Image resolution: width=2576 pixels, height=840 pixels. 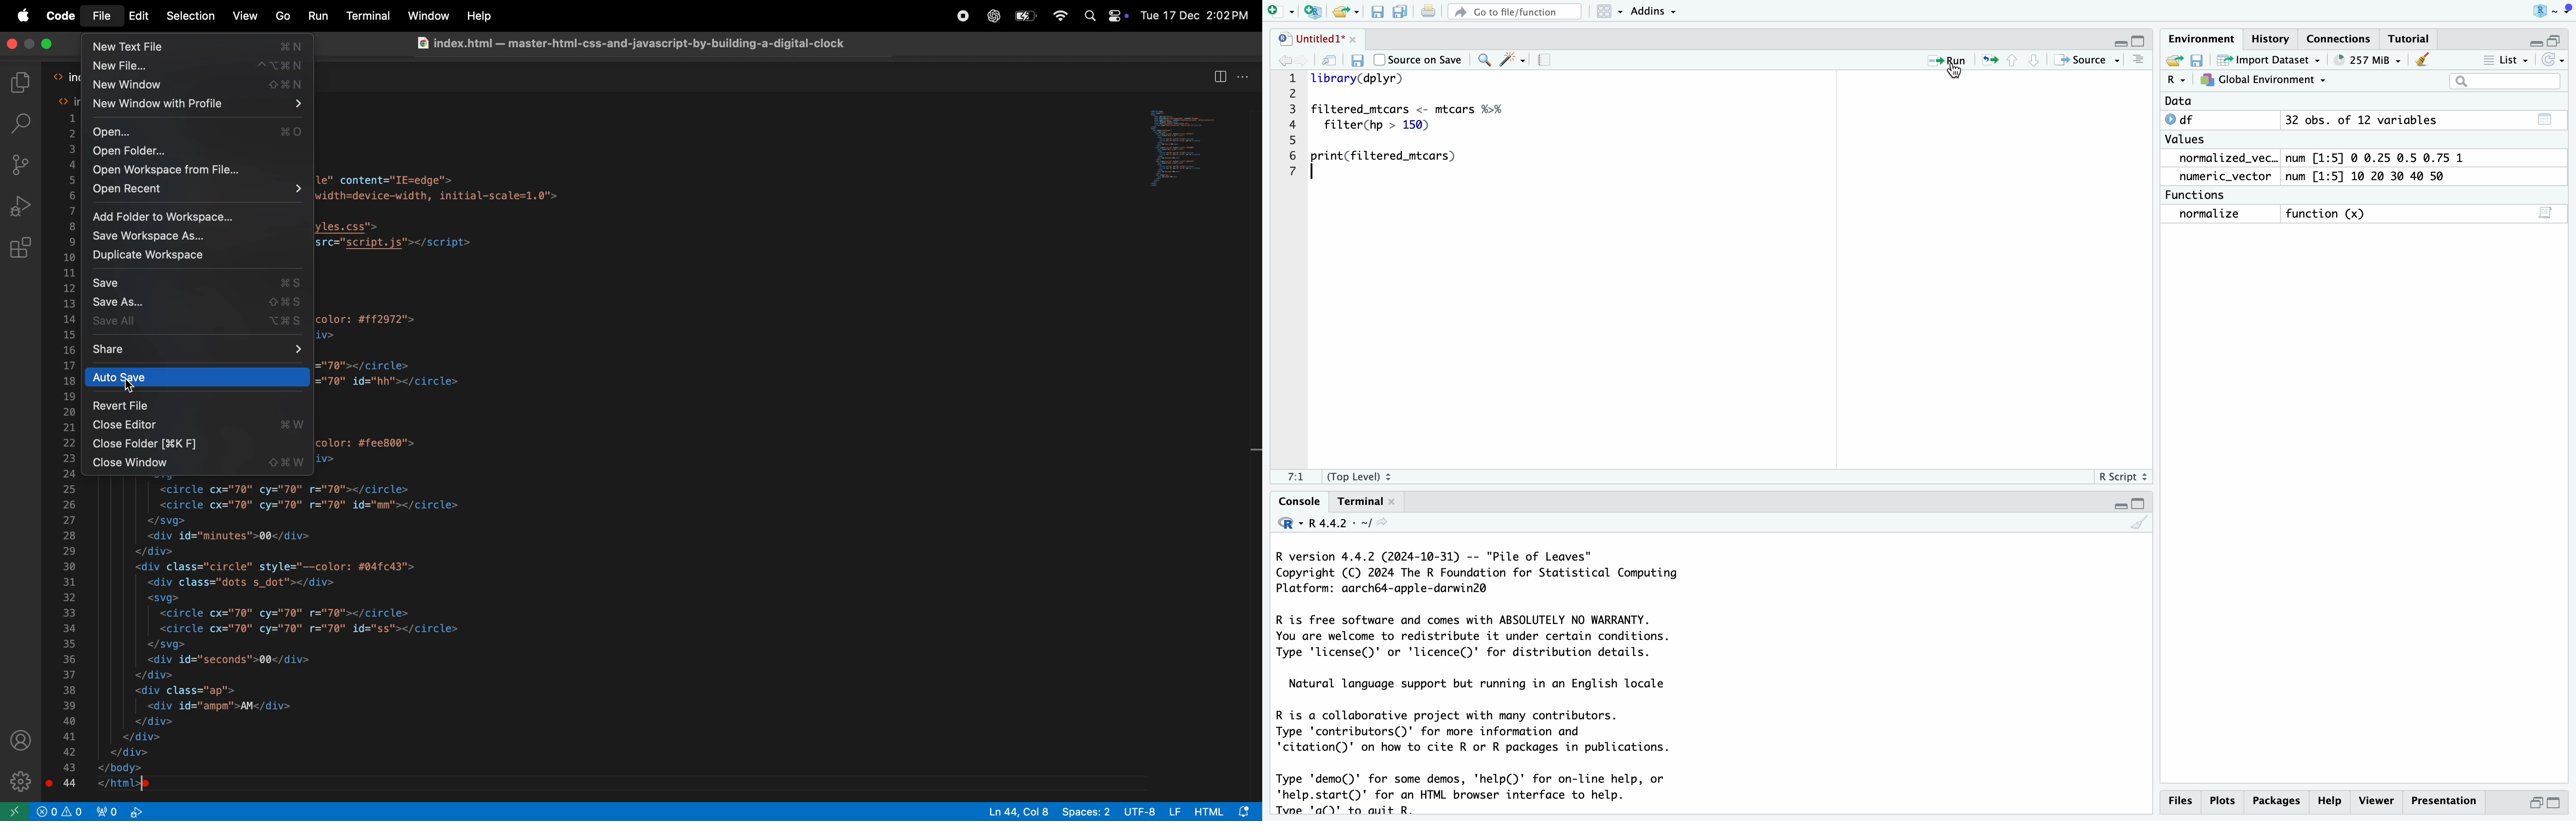 What do you see at coordinates (1990, 60) in the screenshot?
I see `re-run the previous section` at bounding box center [1990, 60].